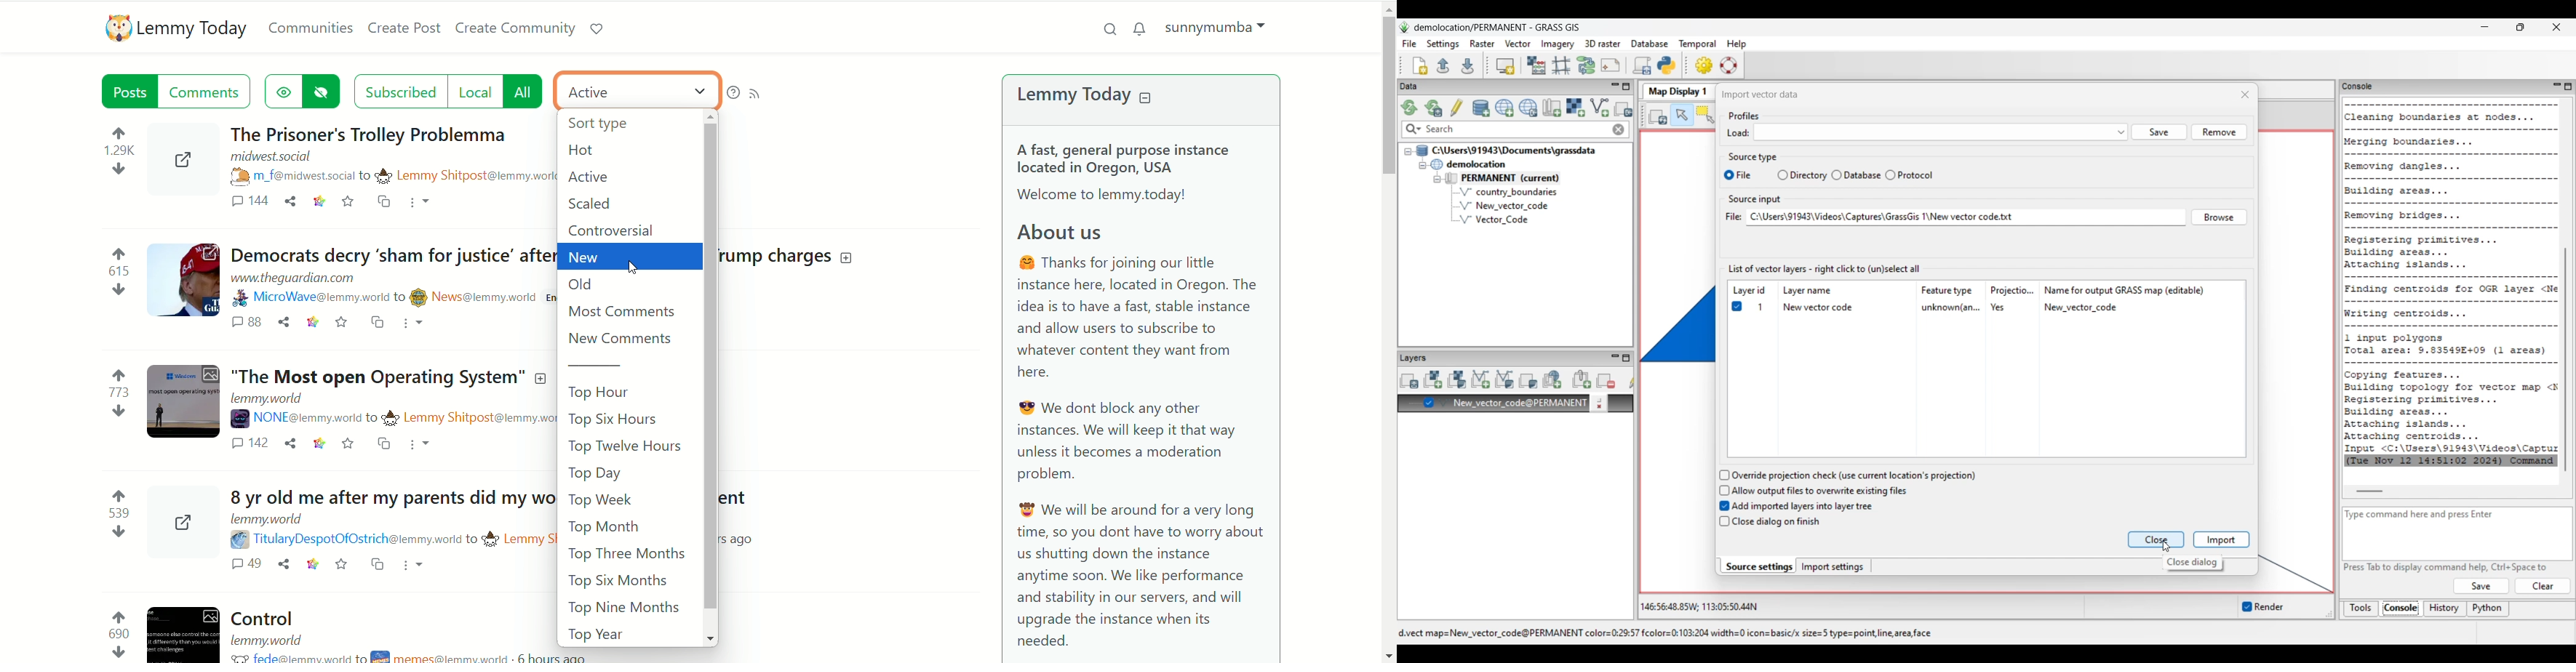 The height and width of the screenshot is (672, 2576). What do you see at coordinates (583, 284) in the screenshot?
I see `old` at bounding box center [583, 284].